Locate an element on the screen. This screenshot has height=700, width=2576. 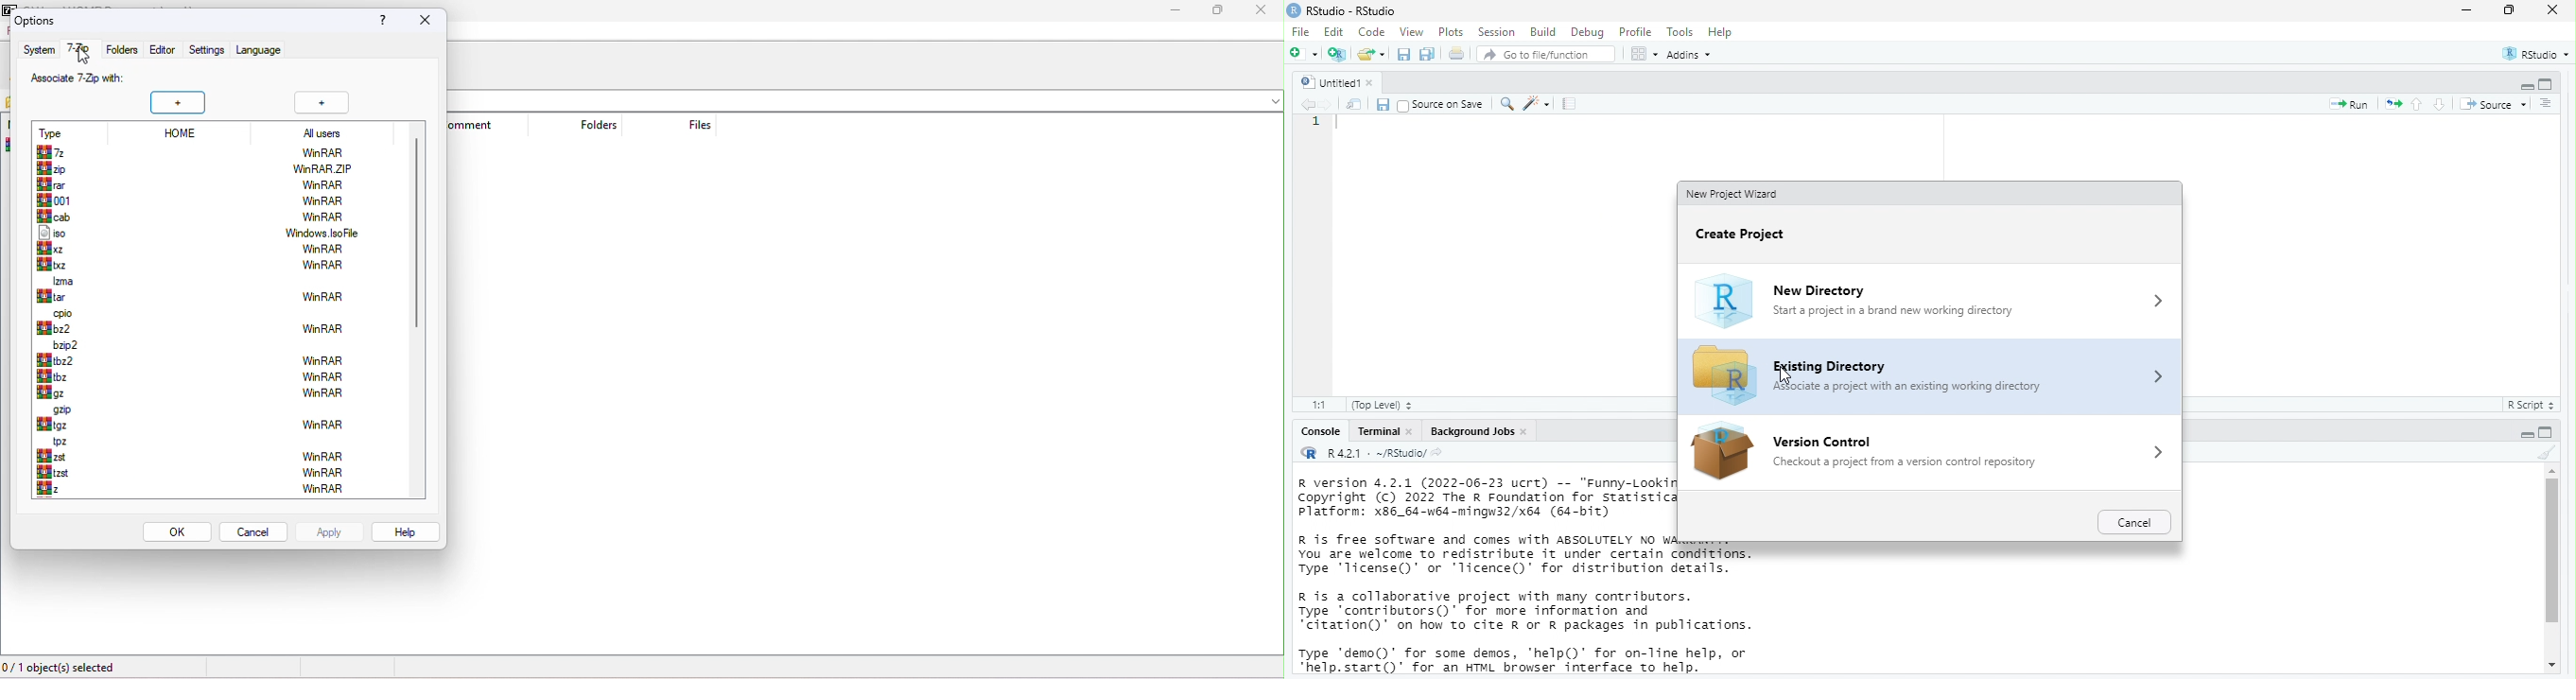
File is located at coordinates (1301, 32).